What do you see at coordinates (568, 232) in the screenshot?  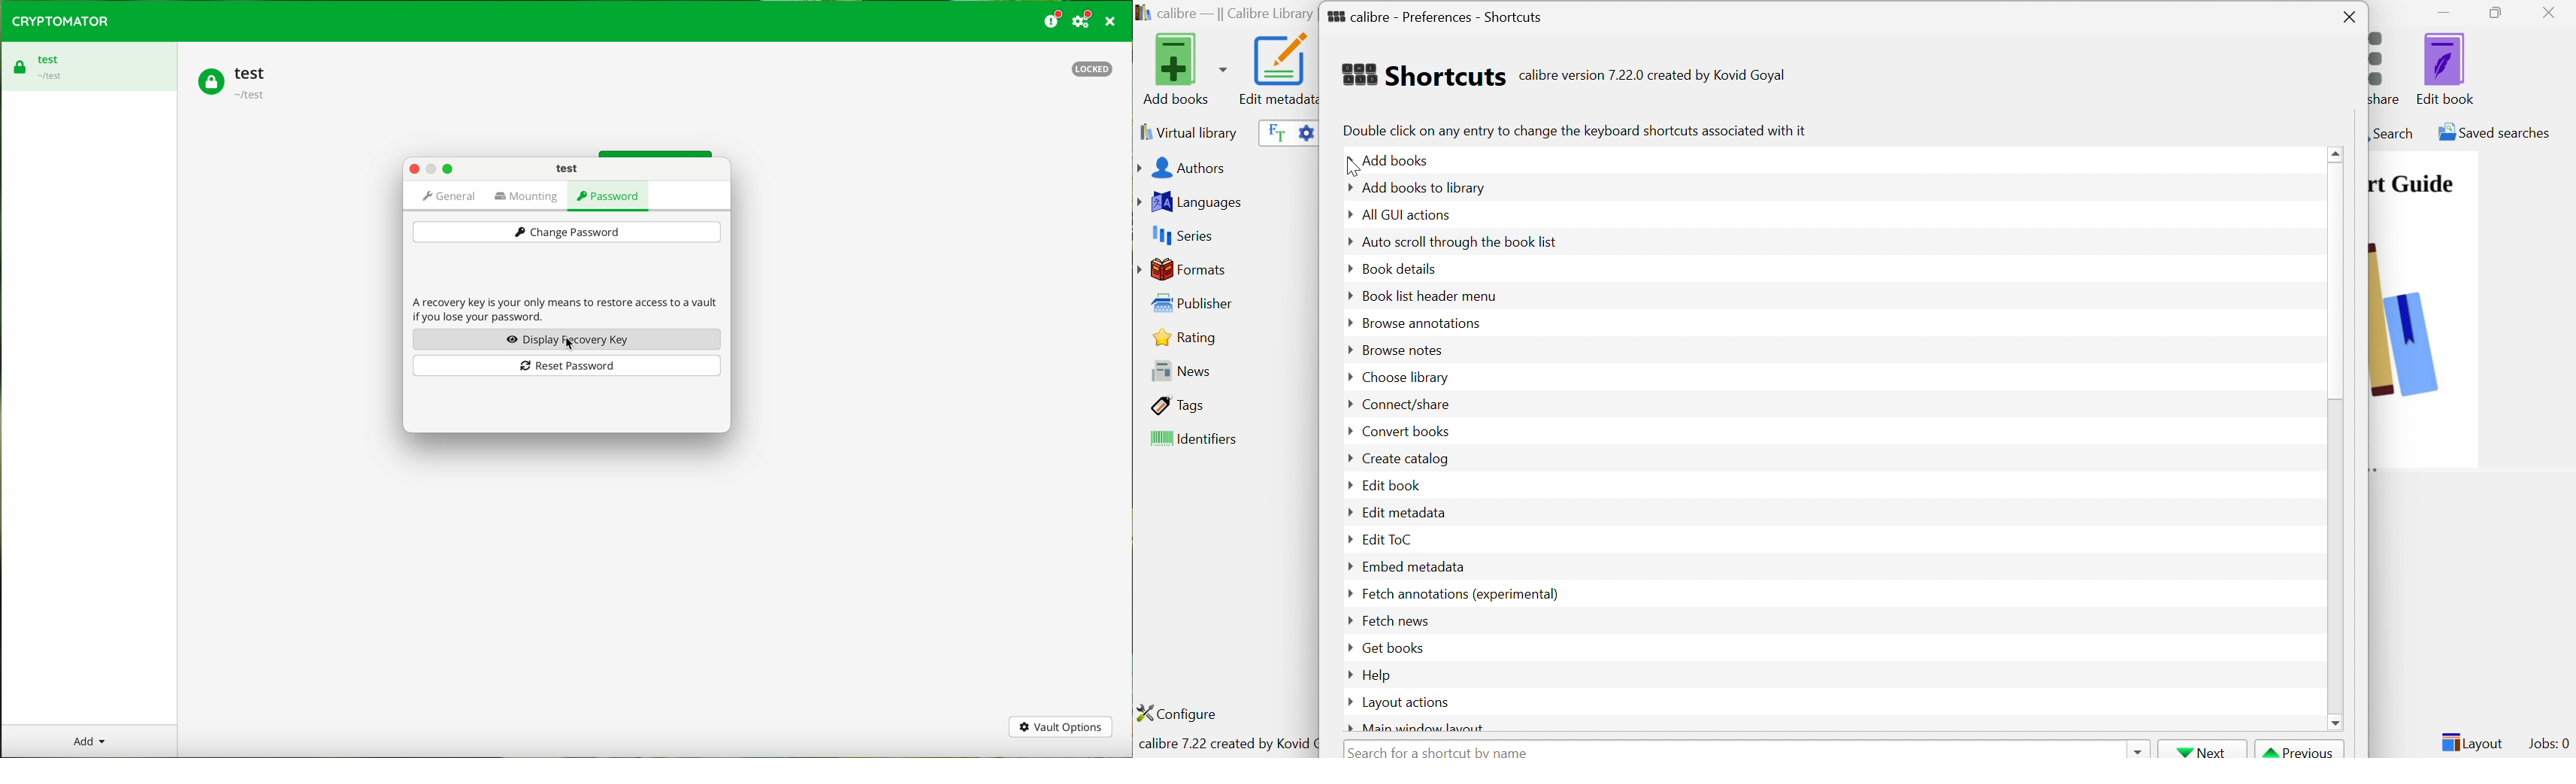 I see `change password` at bounding box center [568, 232].